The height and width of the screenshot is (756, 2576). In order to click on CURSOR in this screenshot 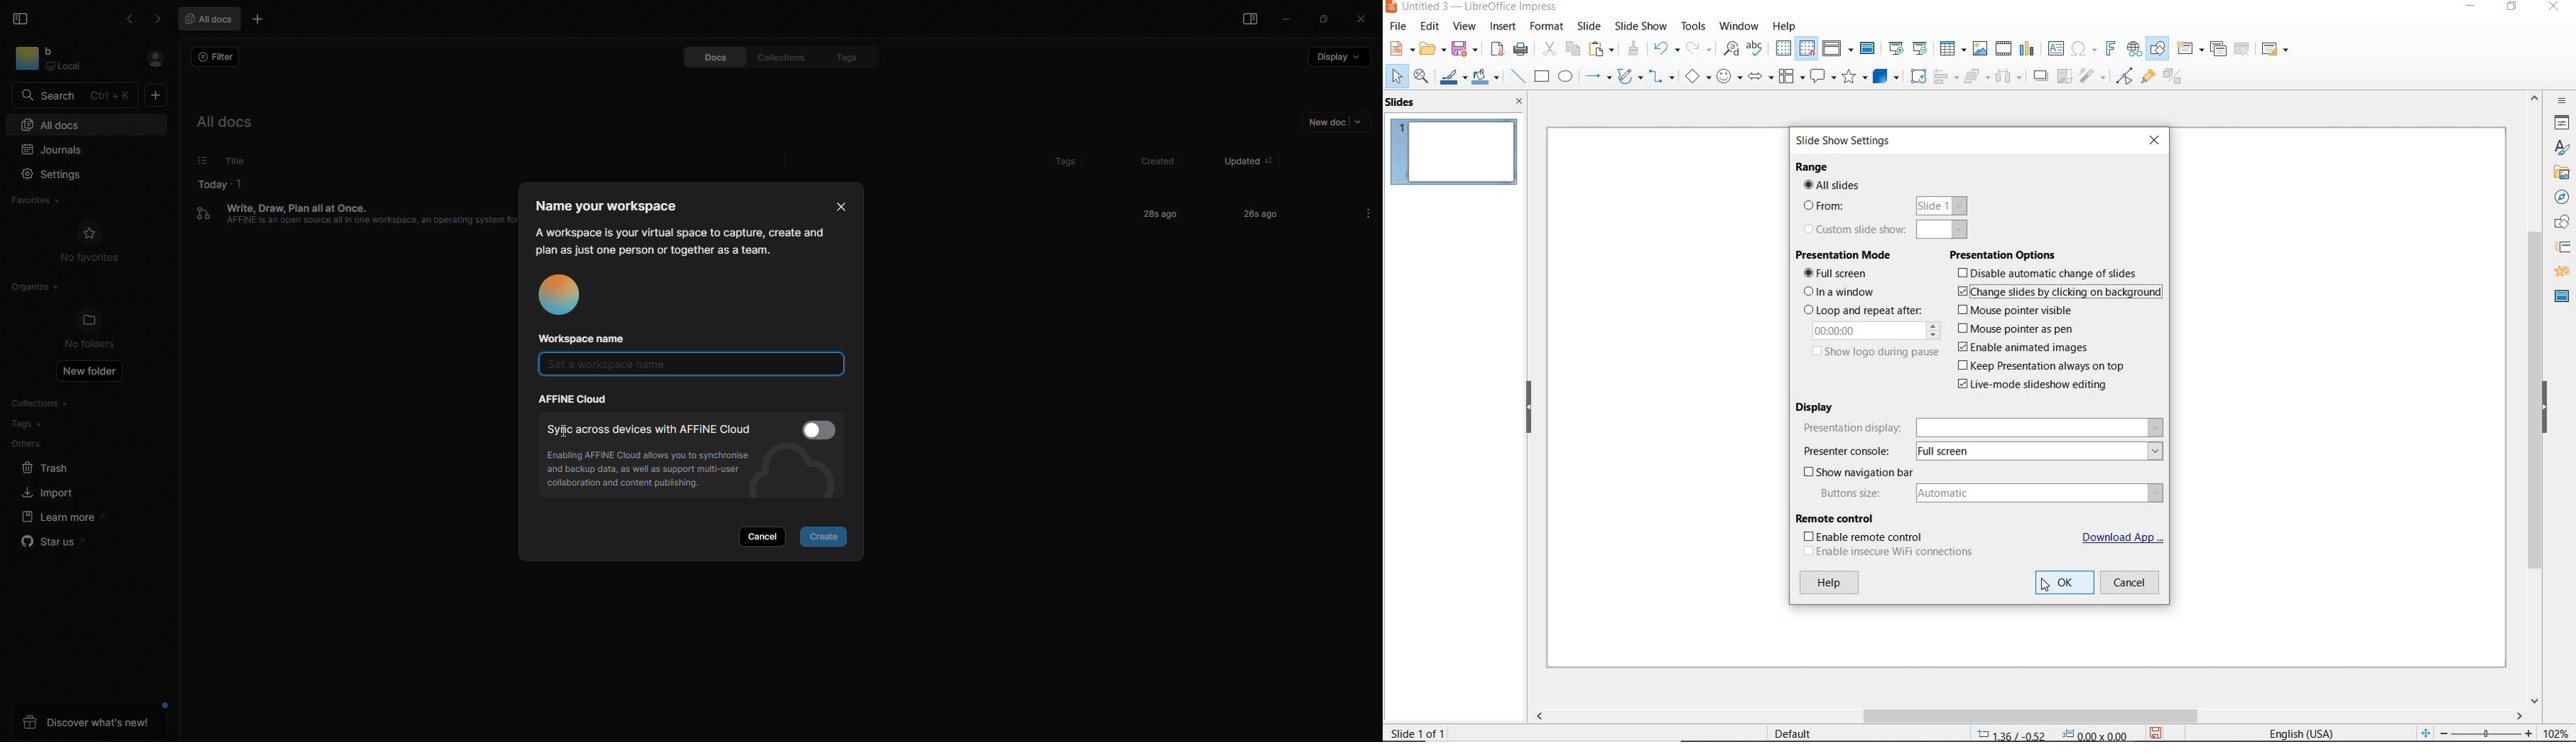, I will do `click(2046, 587)`.